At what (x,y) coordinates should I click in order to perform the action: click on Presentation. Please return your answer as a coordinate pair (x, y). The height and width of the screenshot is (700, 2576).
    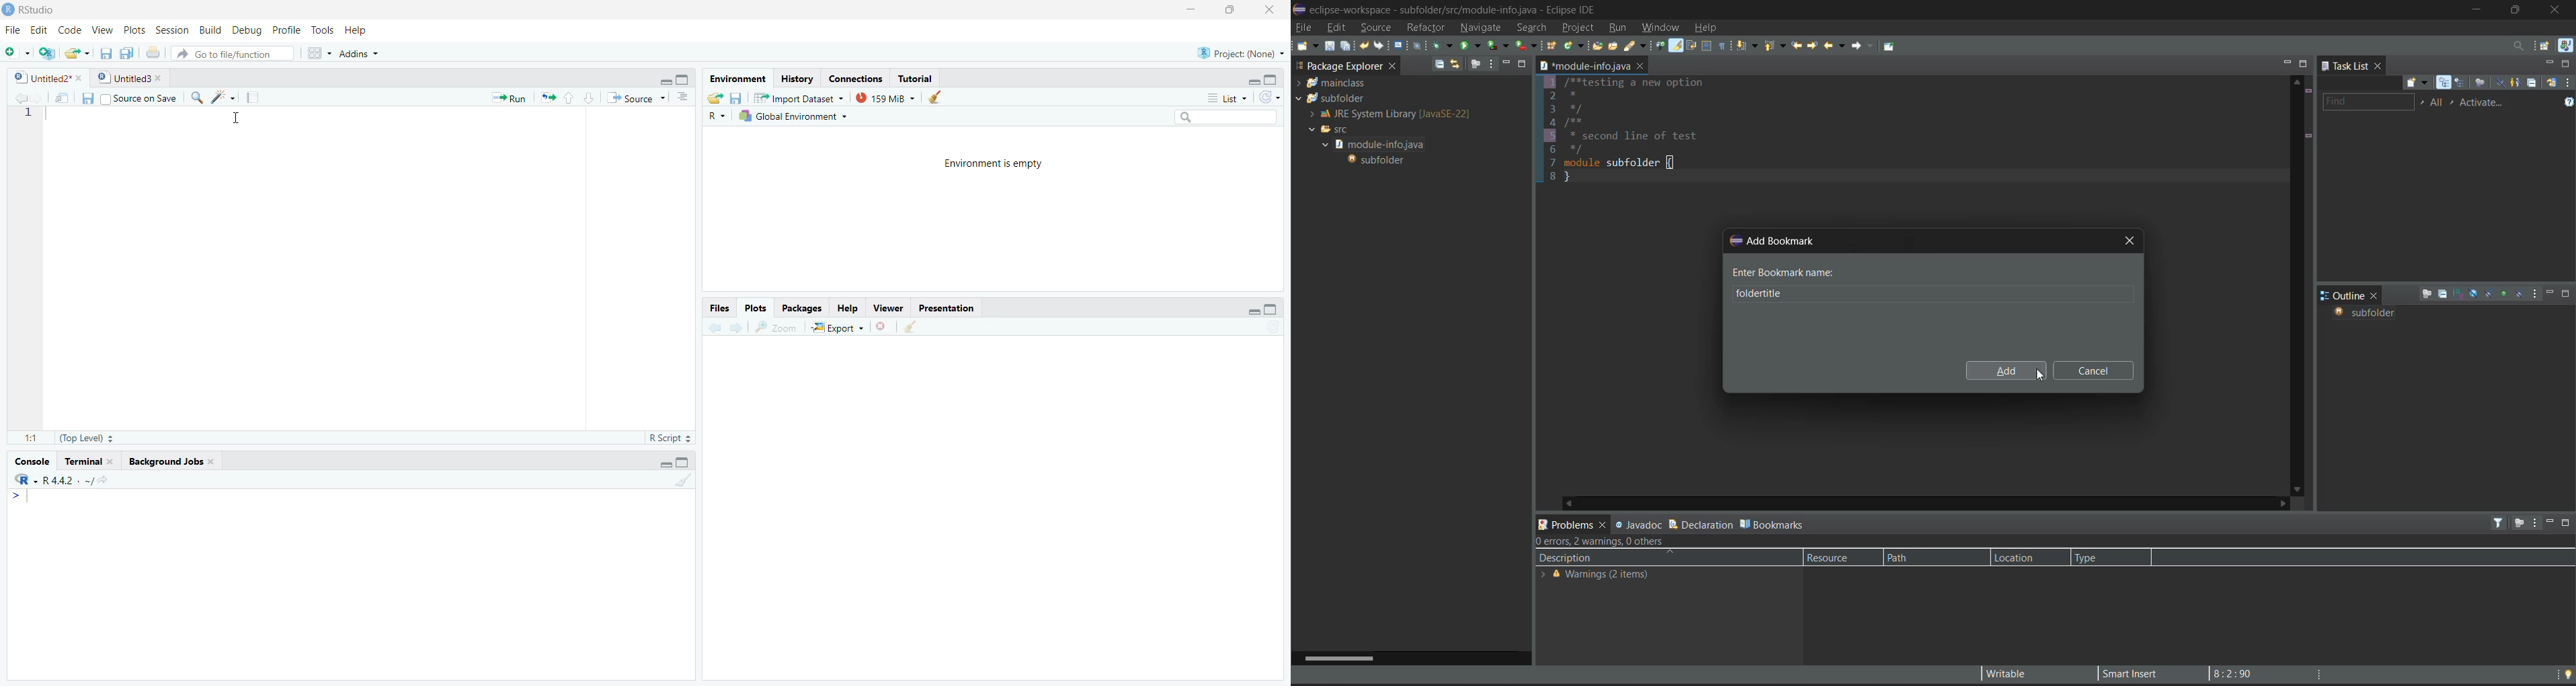
    Looking at the image, I should click on (944, 308).